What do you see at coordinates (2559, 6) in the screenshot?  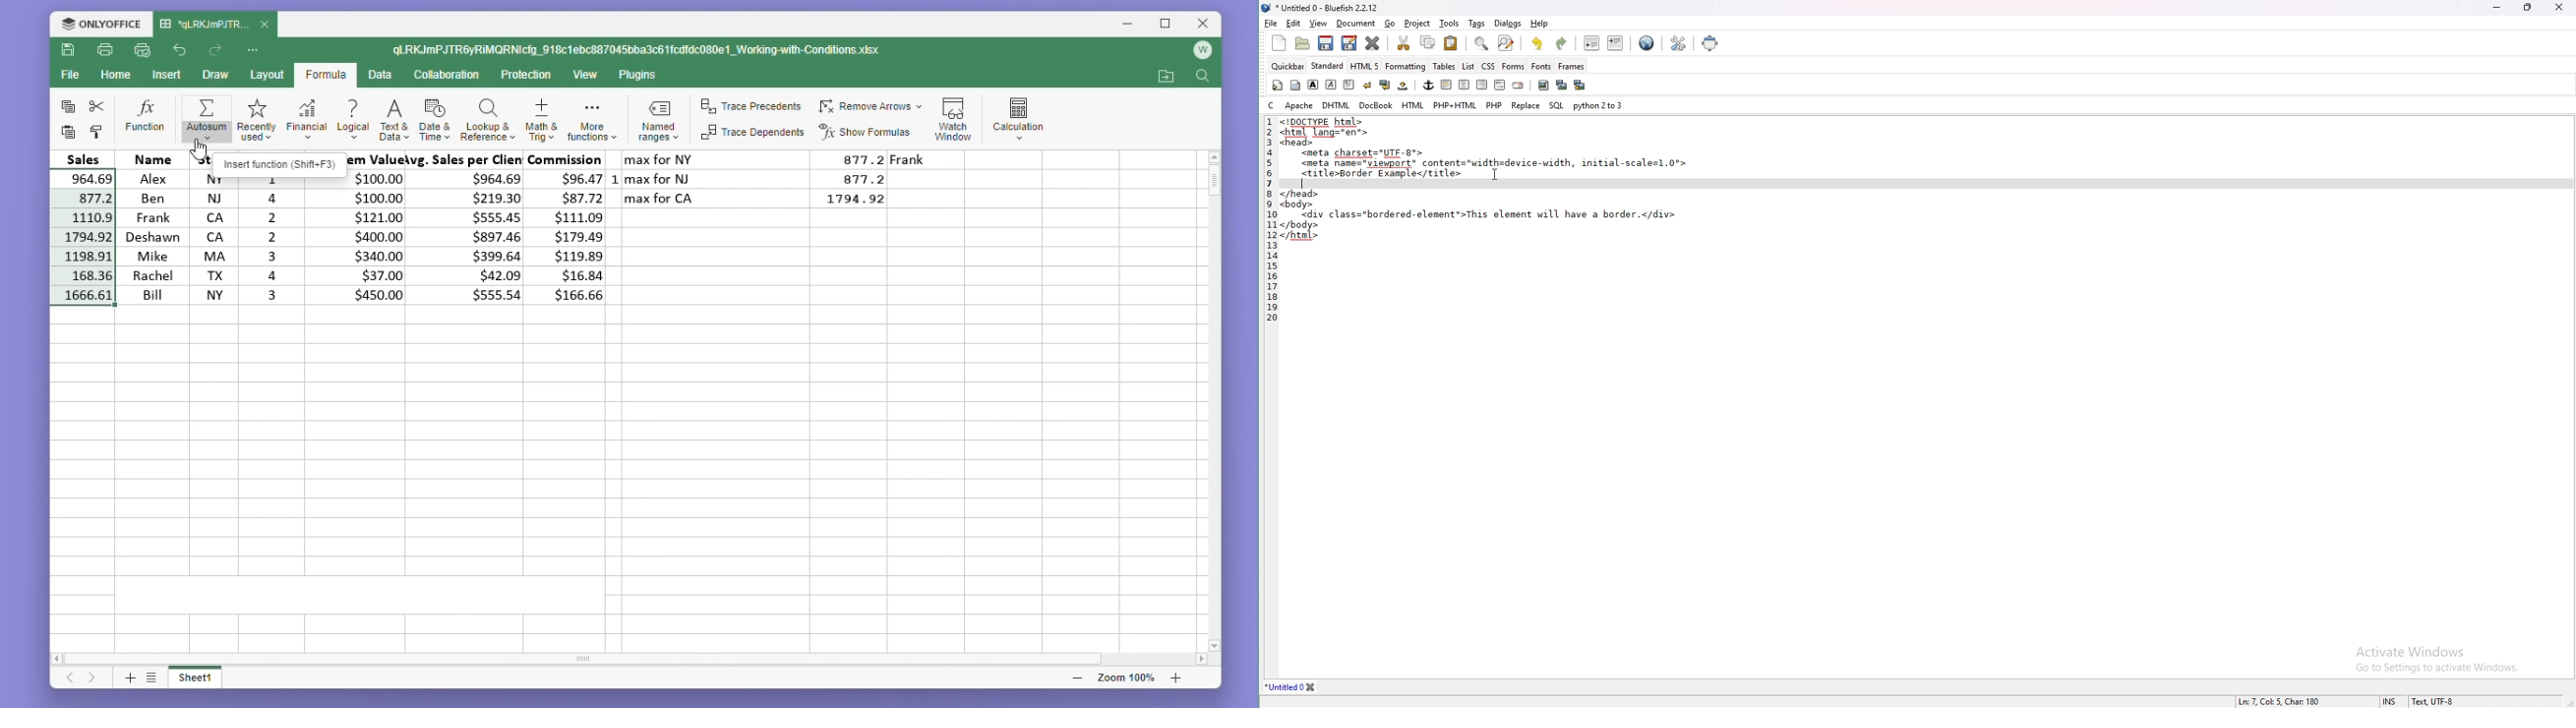 I see `close` at bounding box center [2559, 6].